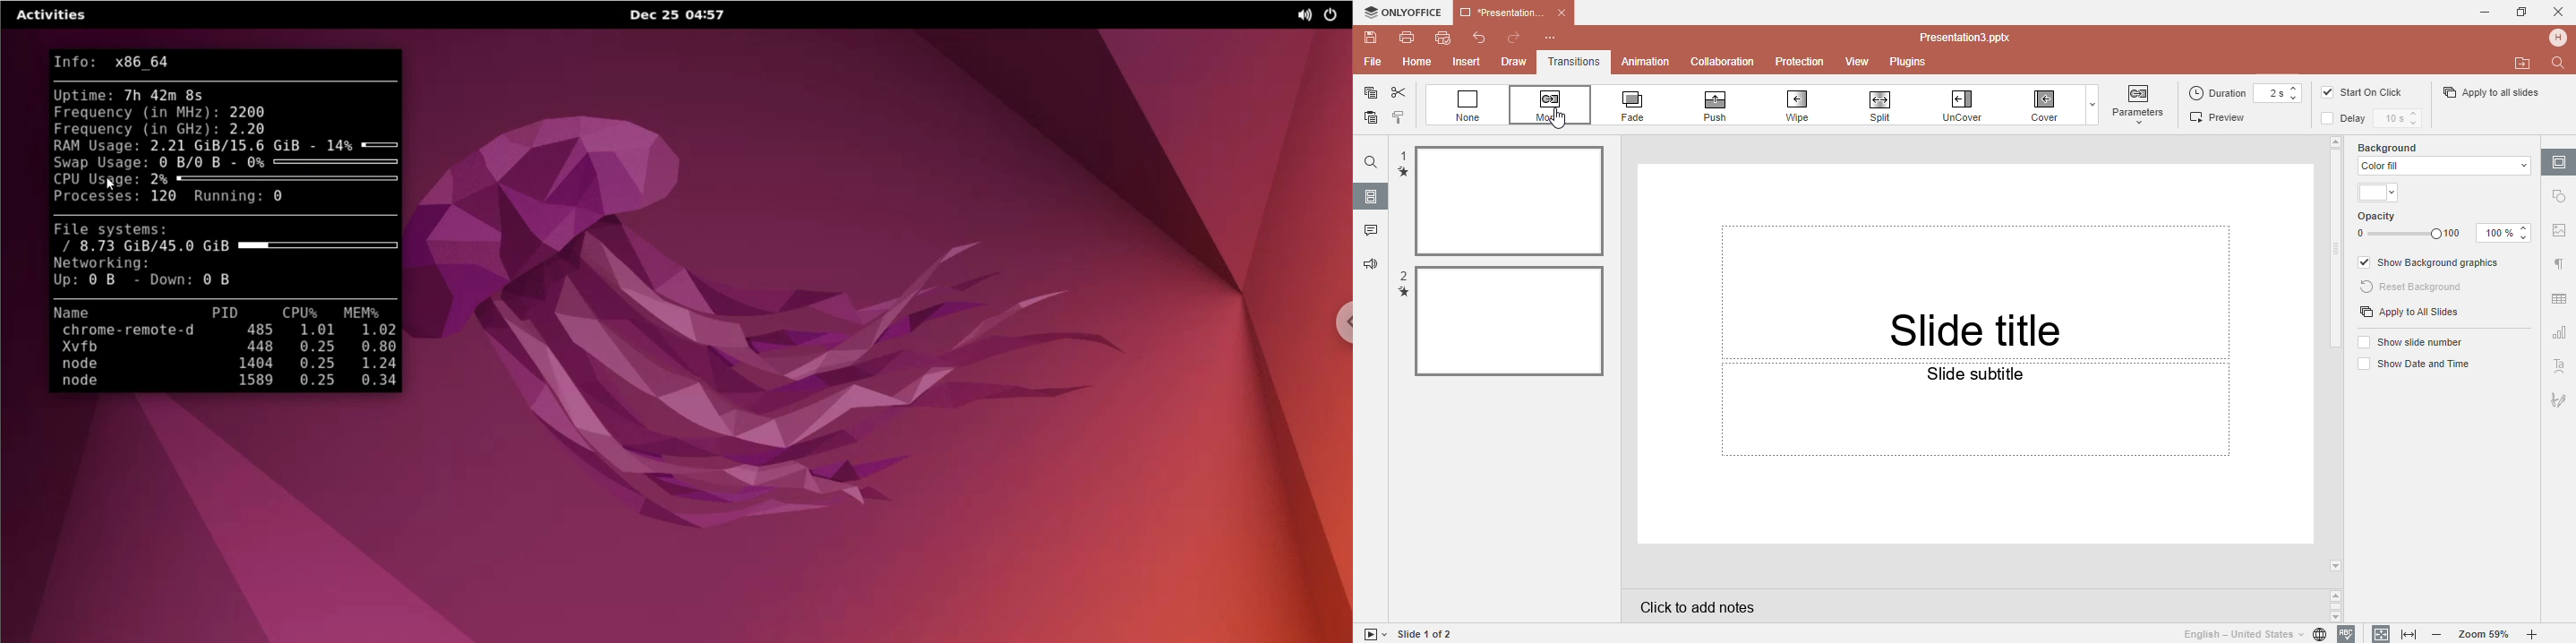  What do you see at coordinates (1426, 634) in the screenshot?
I see `Slide 1 to 1` at bounding box center [1426, 634].